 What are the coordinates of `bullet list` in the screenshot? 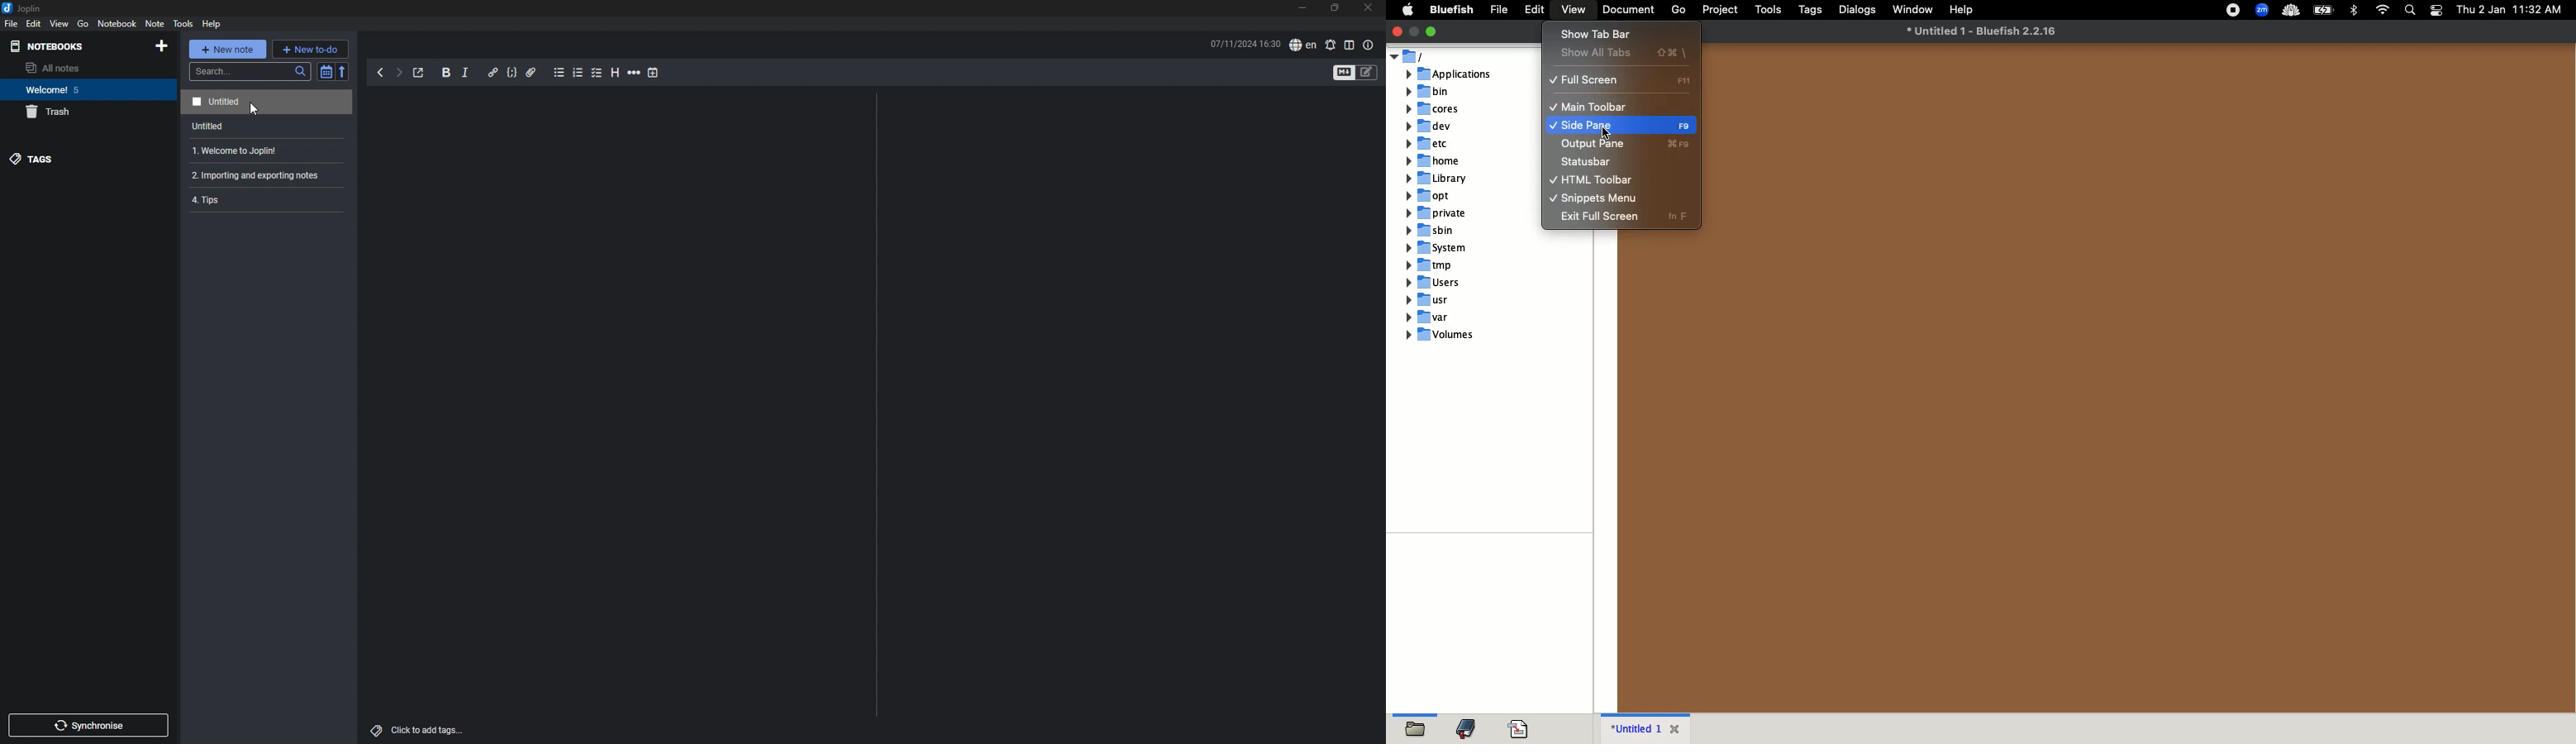 It's located at (559, 74).